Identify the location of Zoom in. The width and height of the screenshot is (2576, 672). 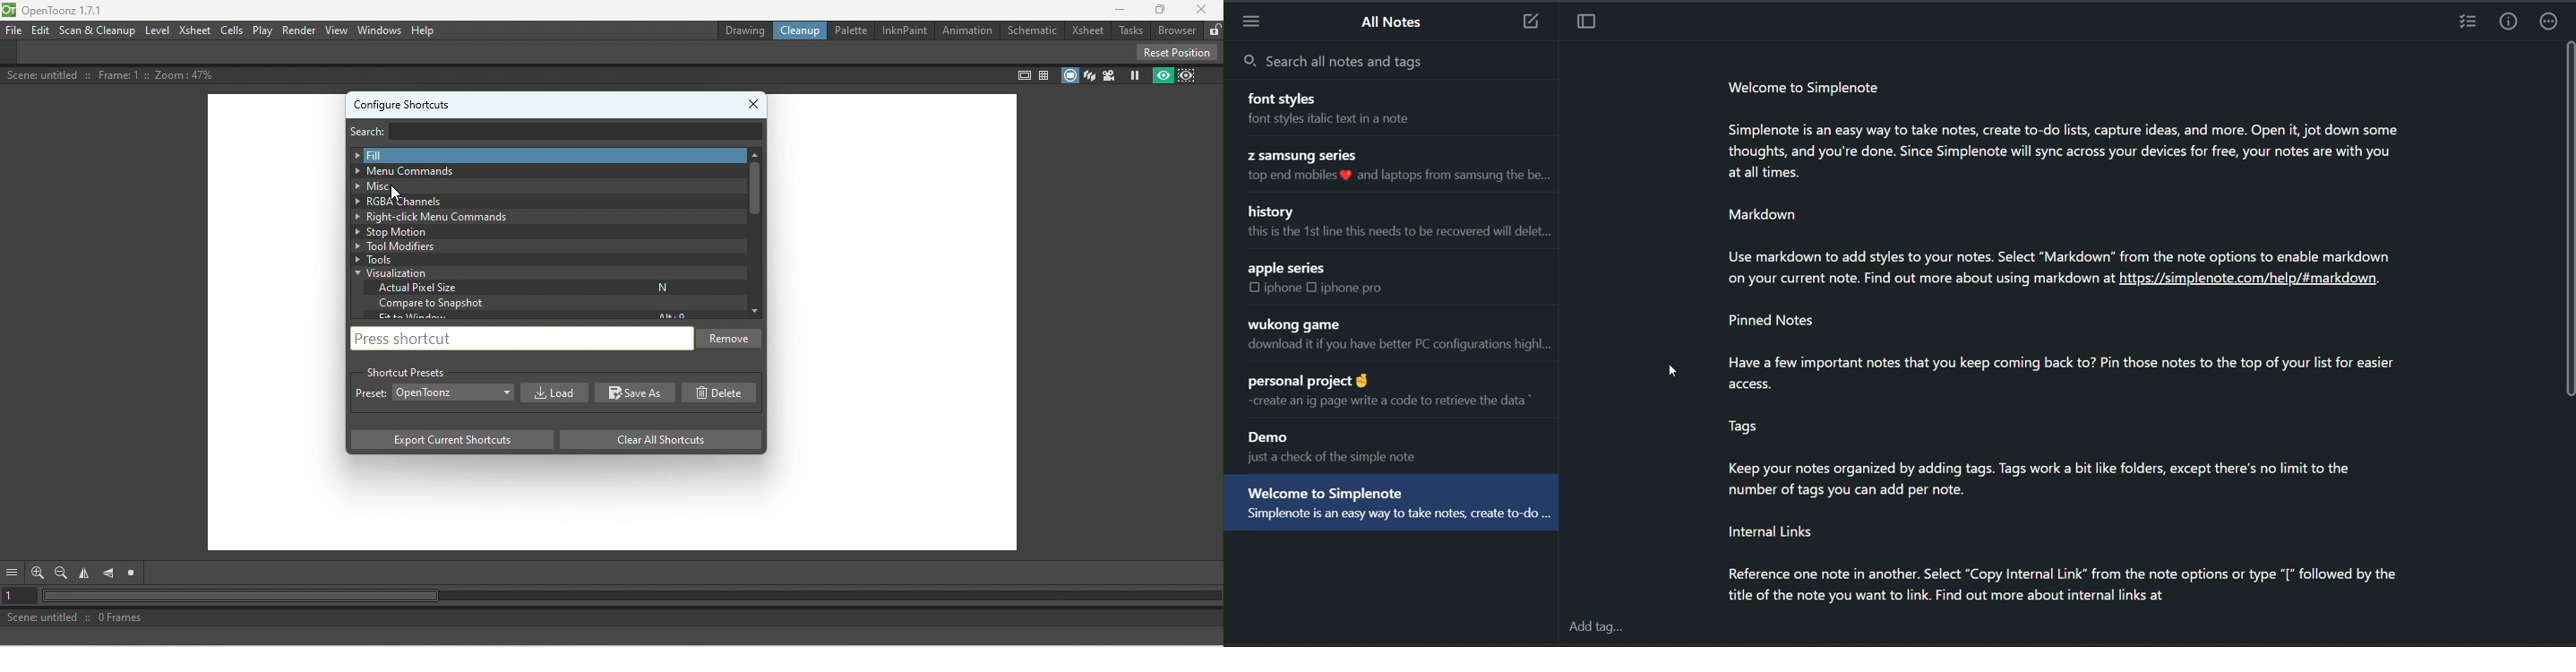
(36, 573).